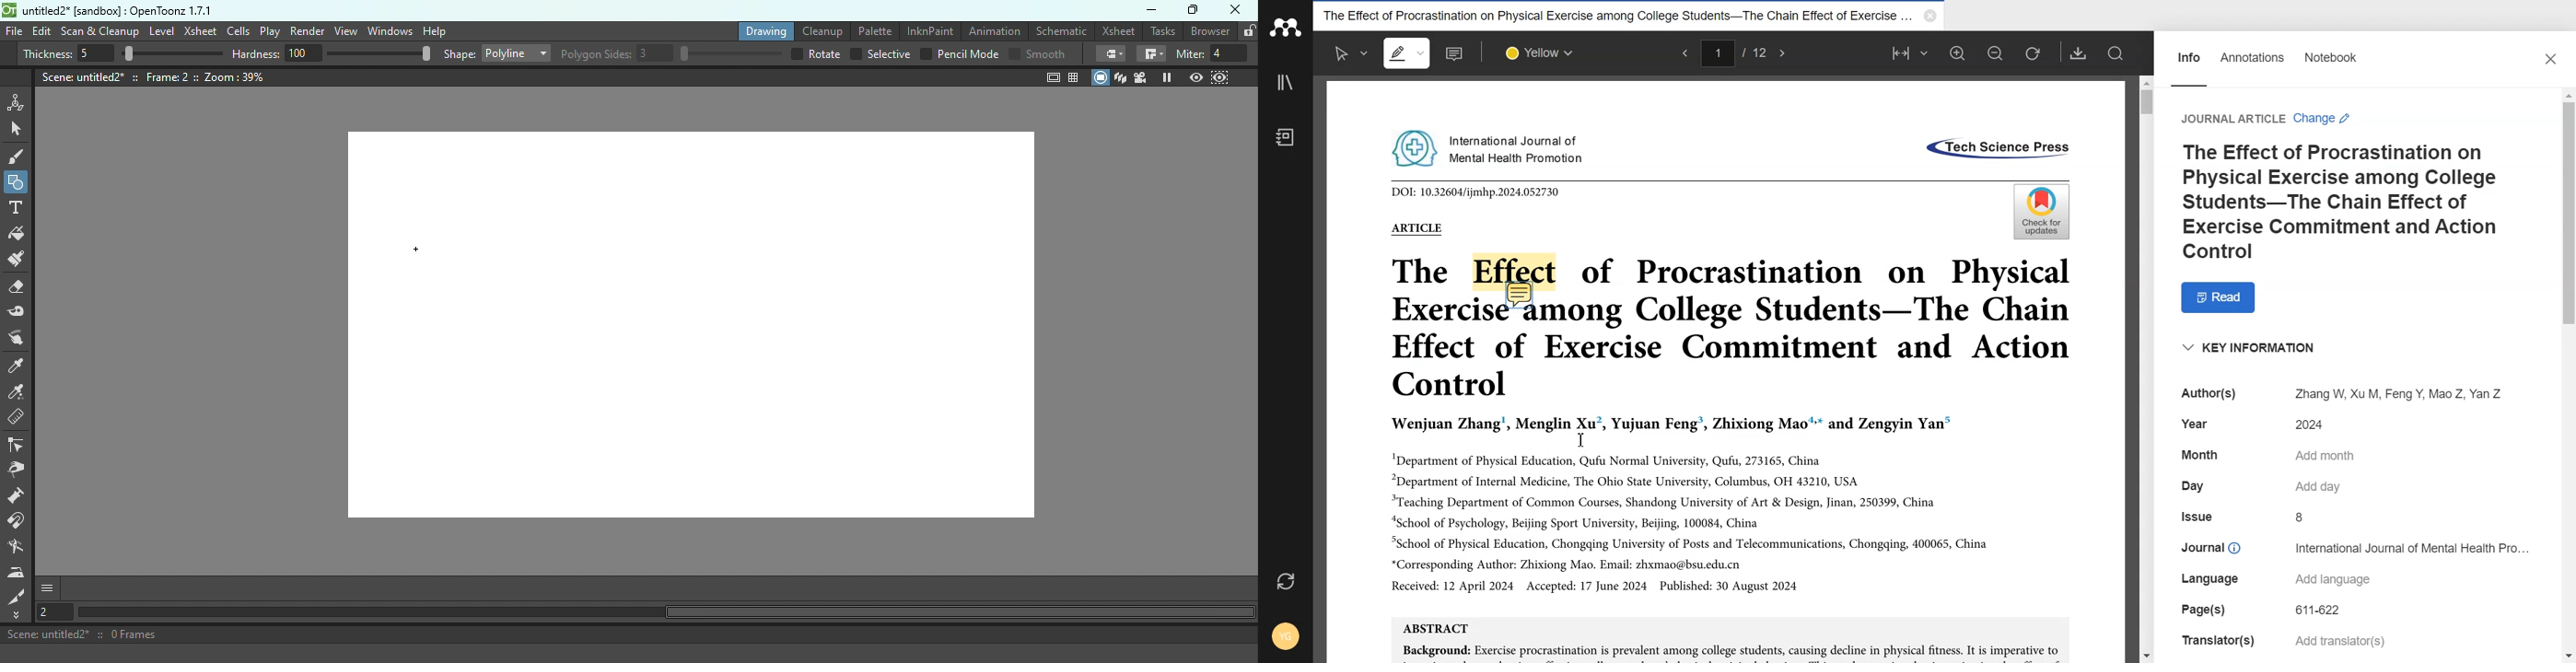 The height and width of the screenshot is (672, 2576). I want to click on International Journal of
Mental Health Promotion, so click(1490, 147).